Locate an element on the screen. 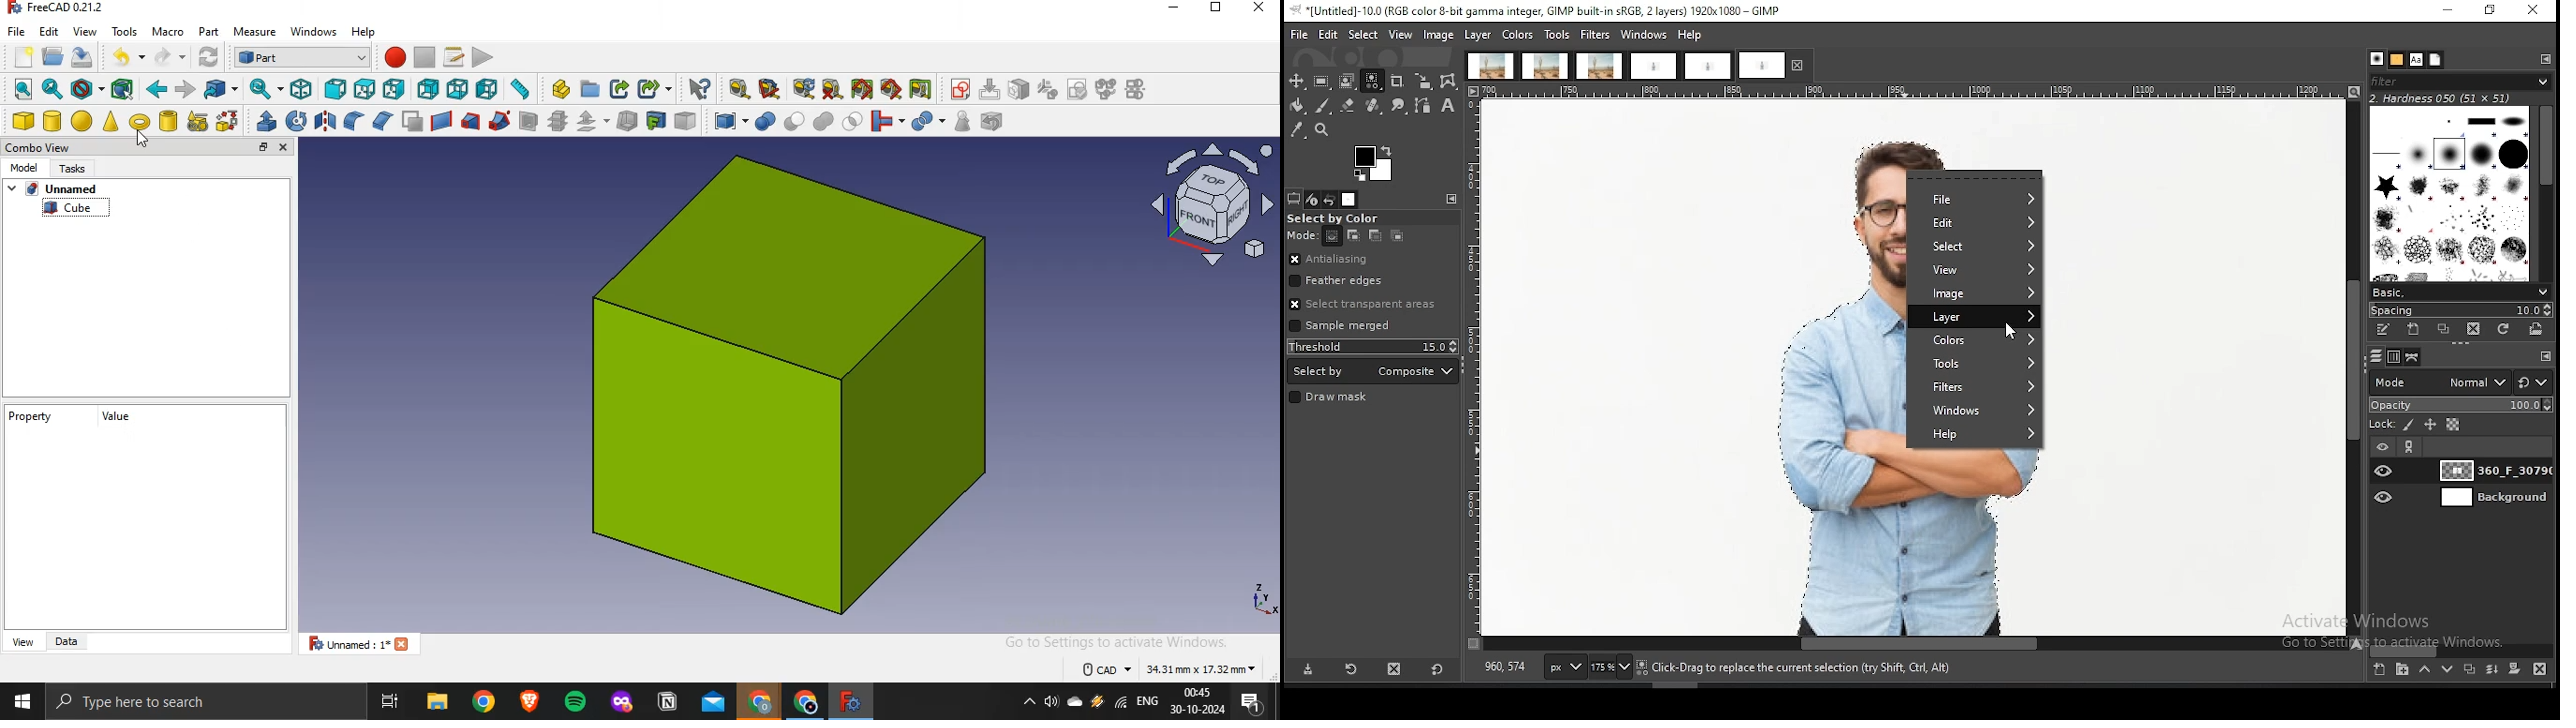 Image resolution: width=2576 pixels, height=728 pixels. create projection on surface is located at coordinates (655, 122).